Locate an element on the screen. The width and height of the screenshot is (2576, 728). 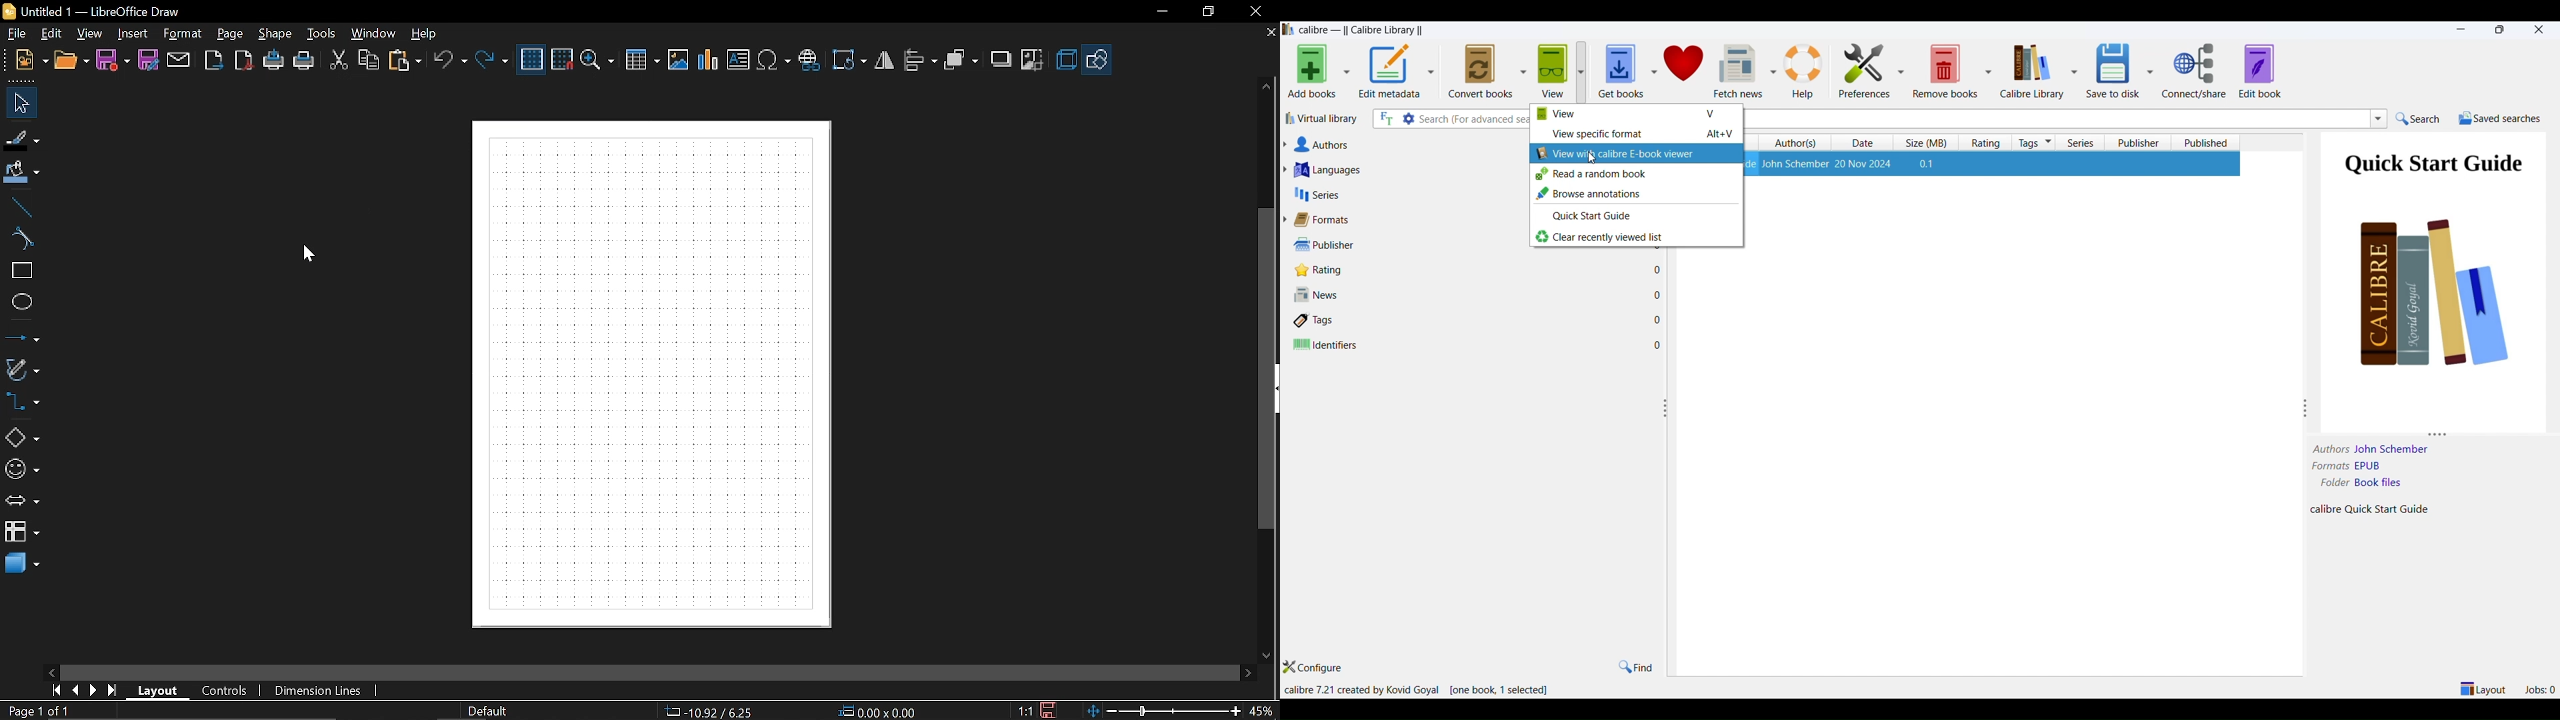
full text search option is located at coordinates (1387, 118).